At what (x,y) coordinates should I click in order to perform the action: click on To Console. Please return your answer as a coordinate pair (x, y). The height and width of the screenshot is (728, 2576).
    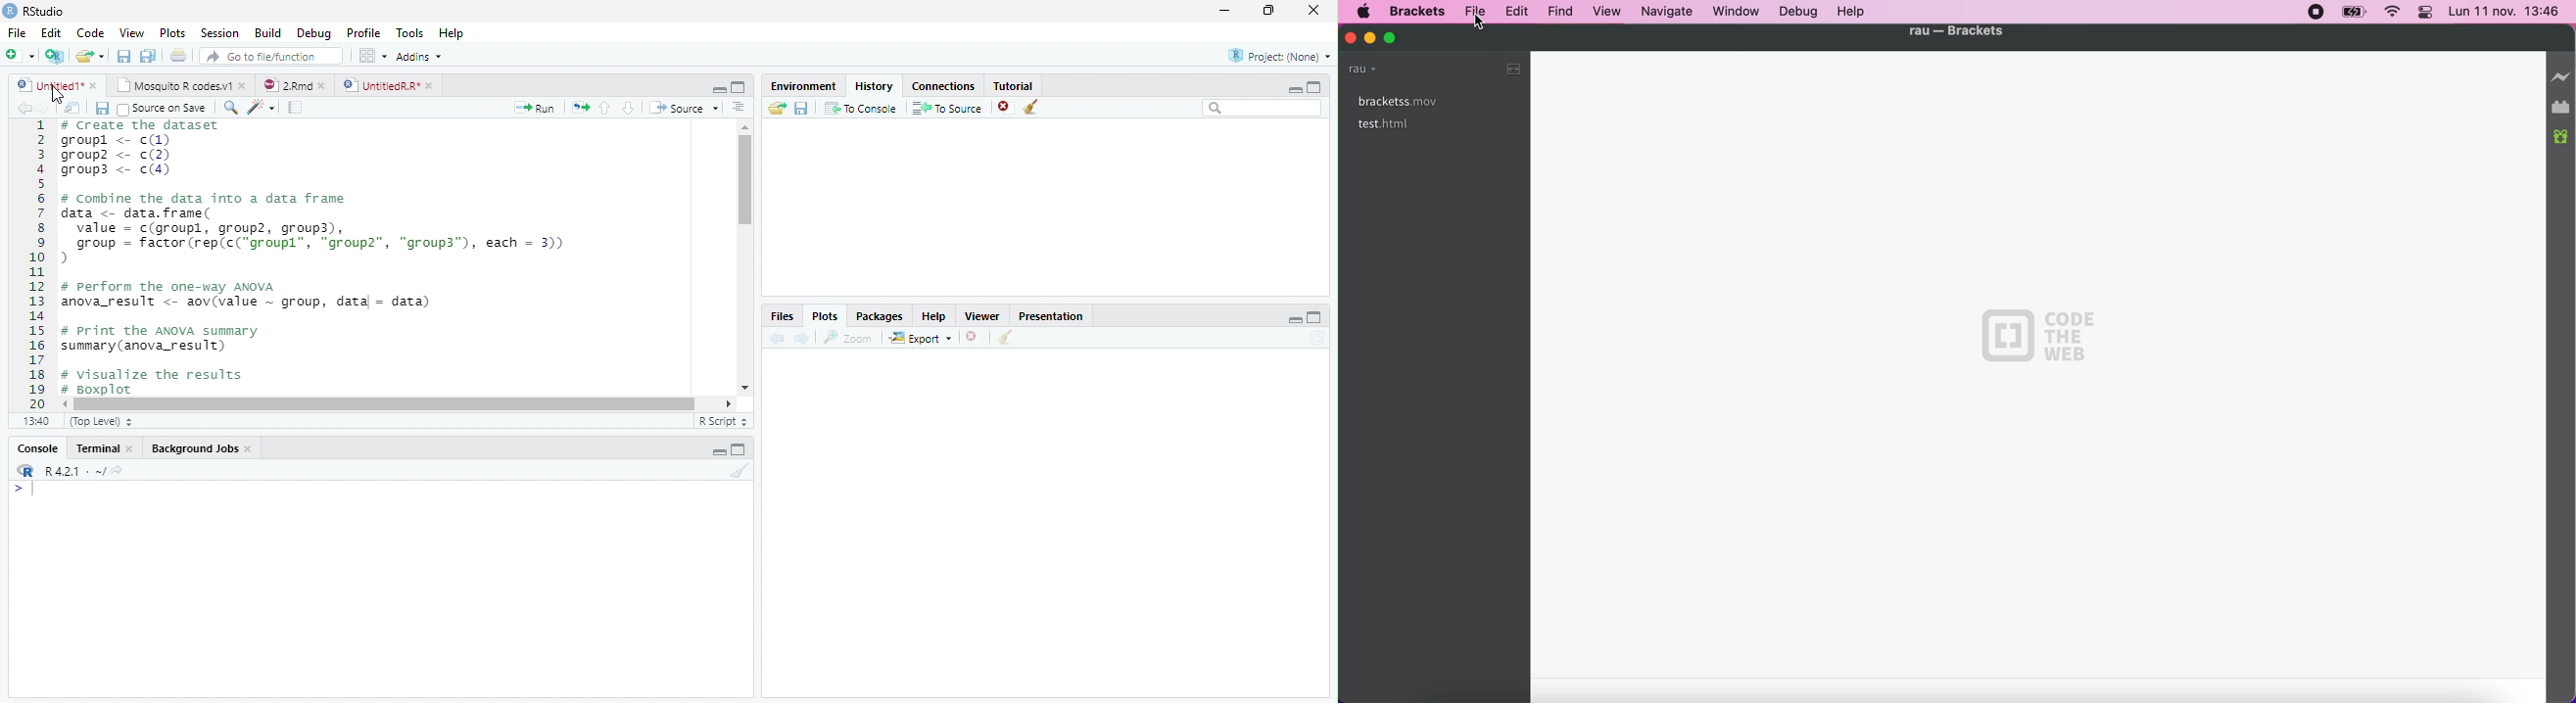
    Looking at the image, I should click on (861, 108).